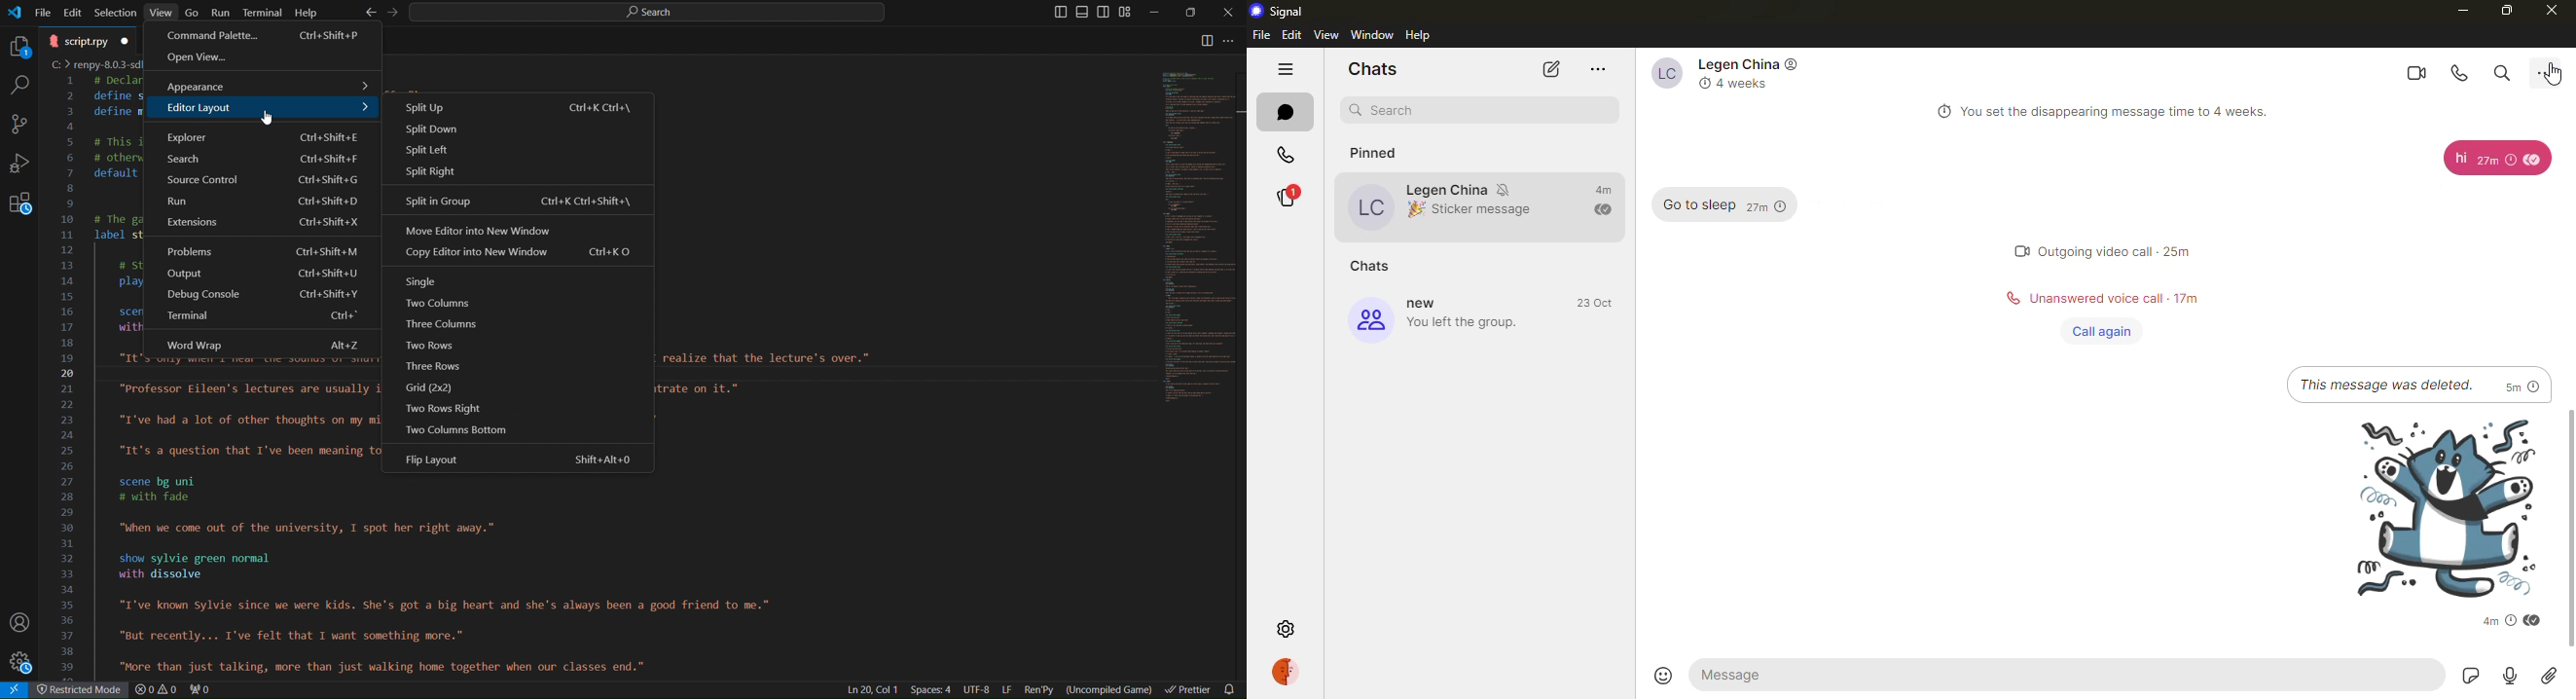  Describe the element at coordinates (162, 12) in the screenshot. I see `View` at that location.